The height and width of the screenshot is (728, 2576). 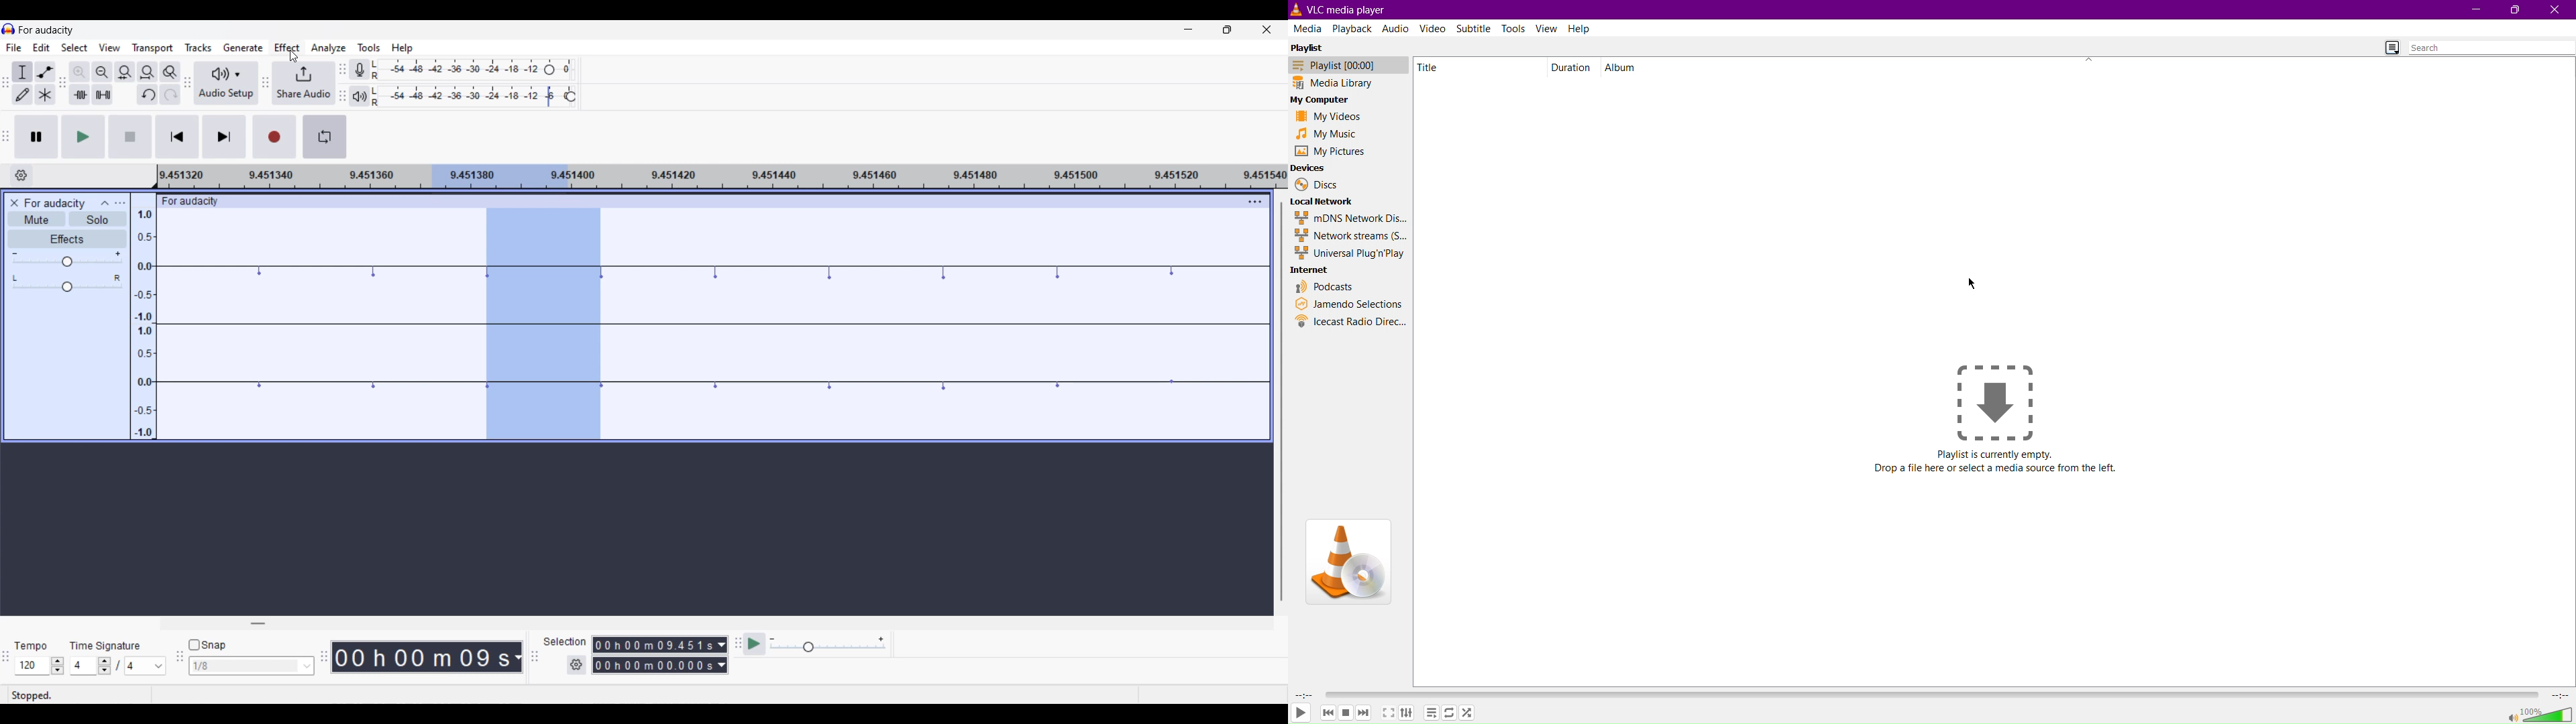 I want to click on TIme tool bar, so click(x=324, y=655).